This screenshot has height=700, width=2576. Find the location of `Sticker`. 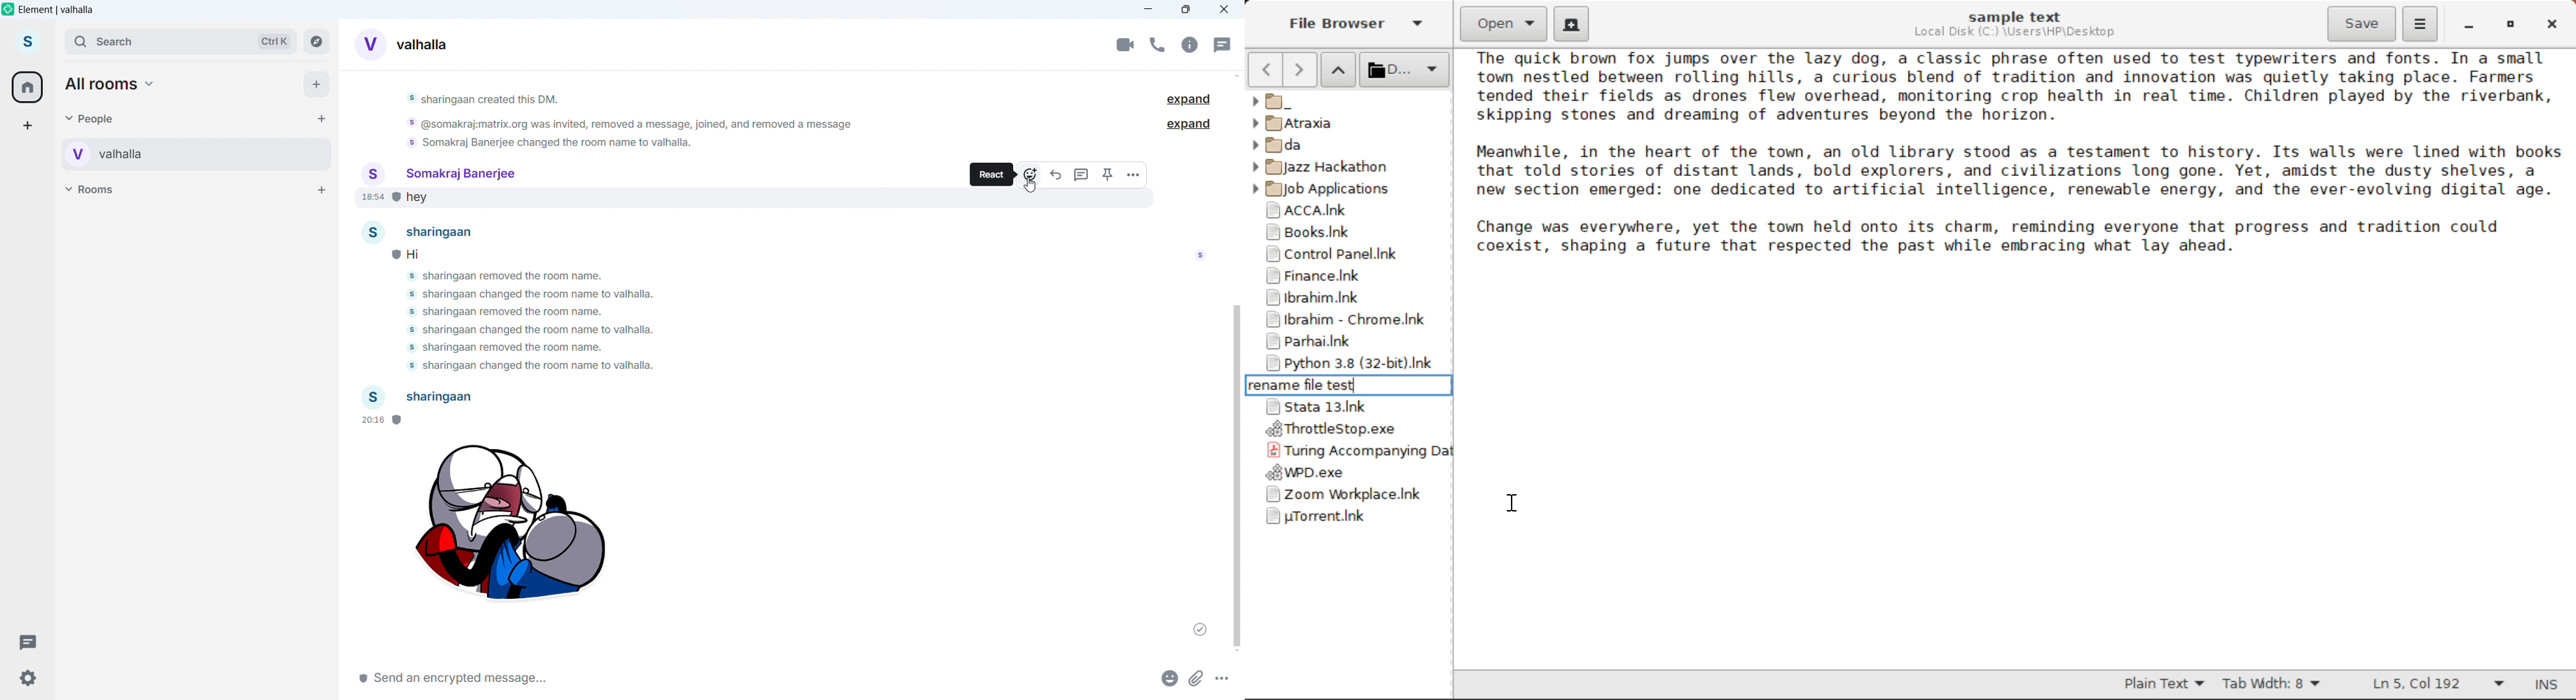

Sticker is located at coordinates (508, 528).